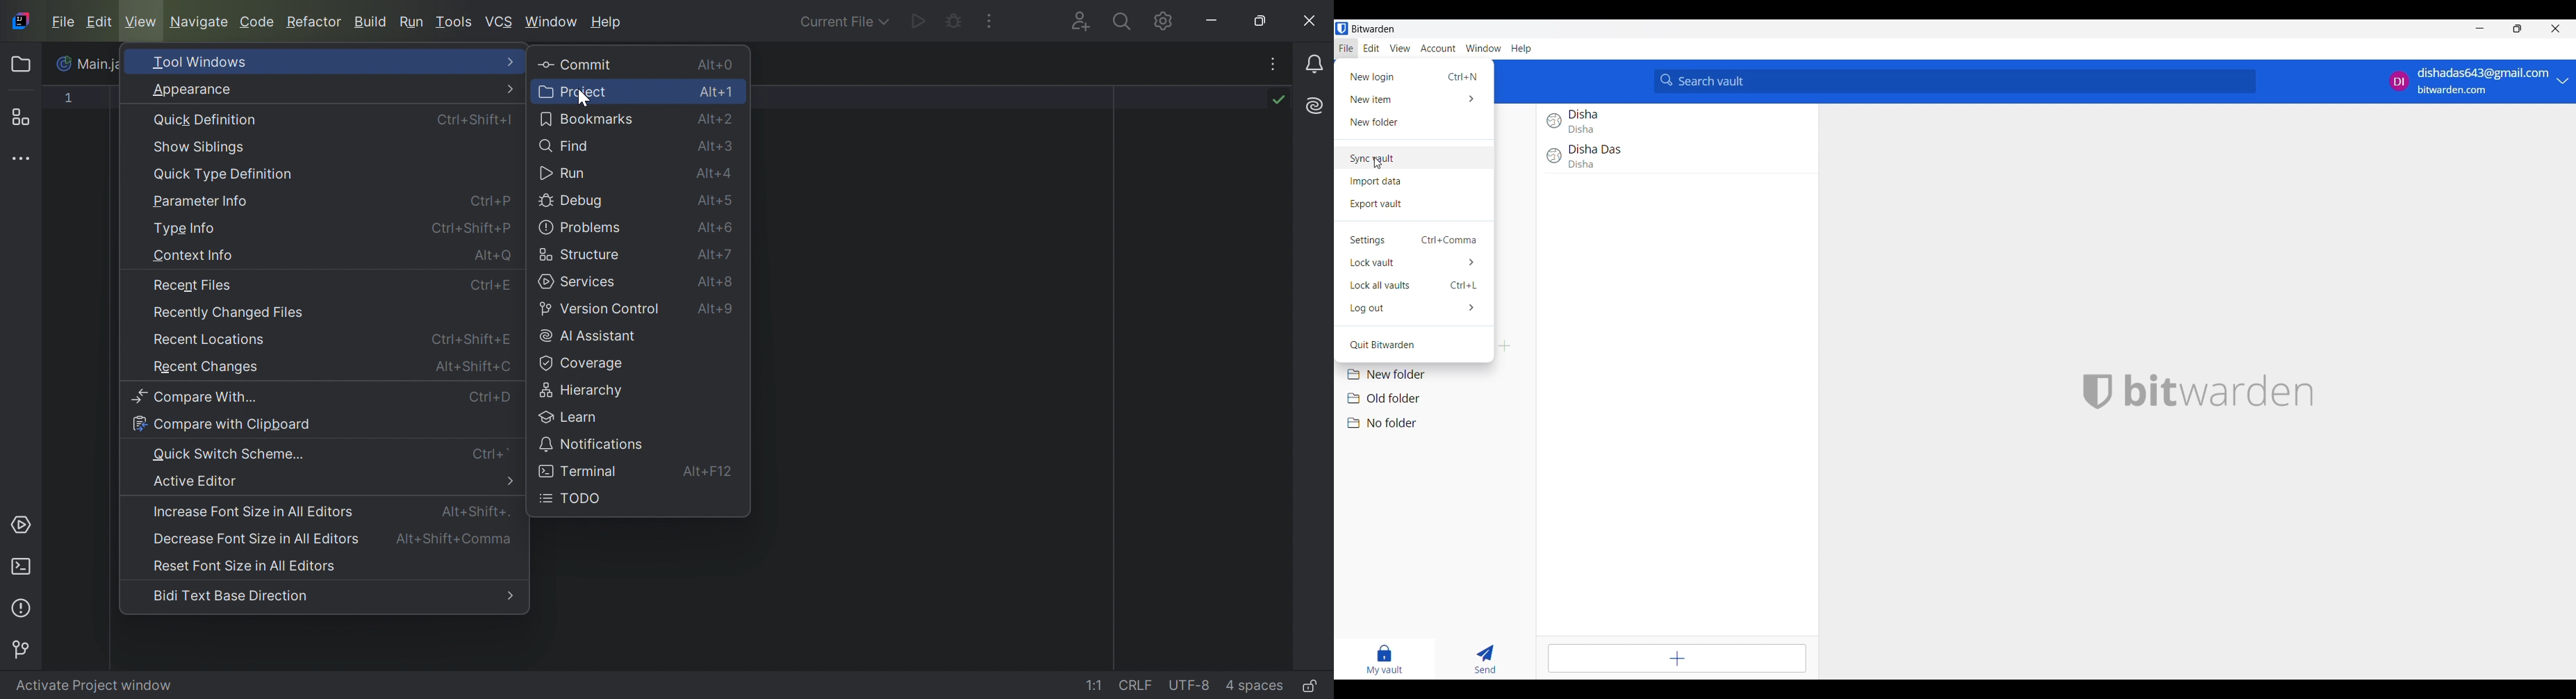  I want to click on Quick Switch Scheme..., so click(229, 453).